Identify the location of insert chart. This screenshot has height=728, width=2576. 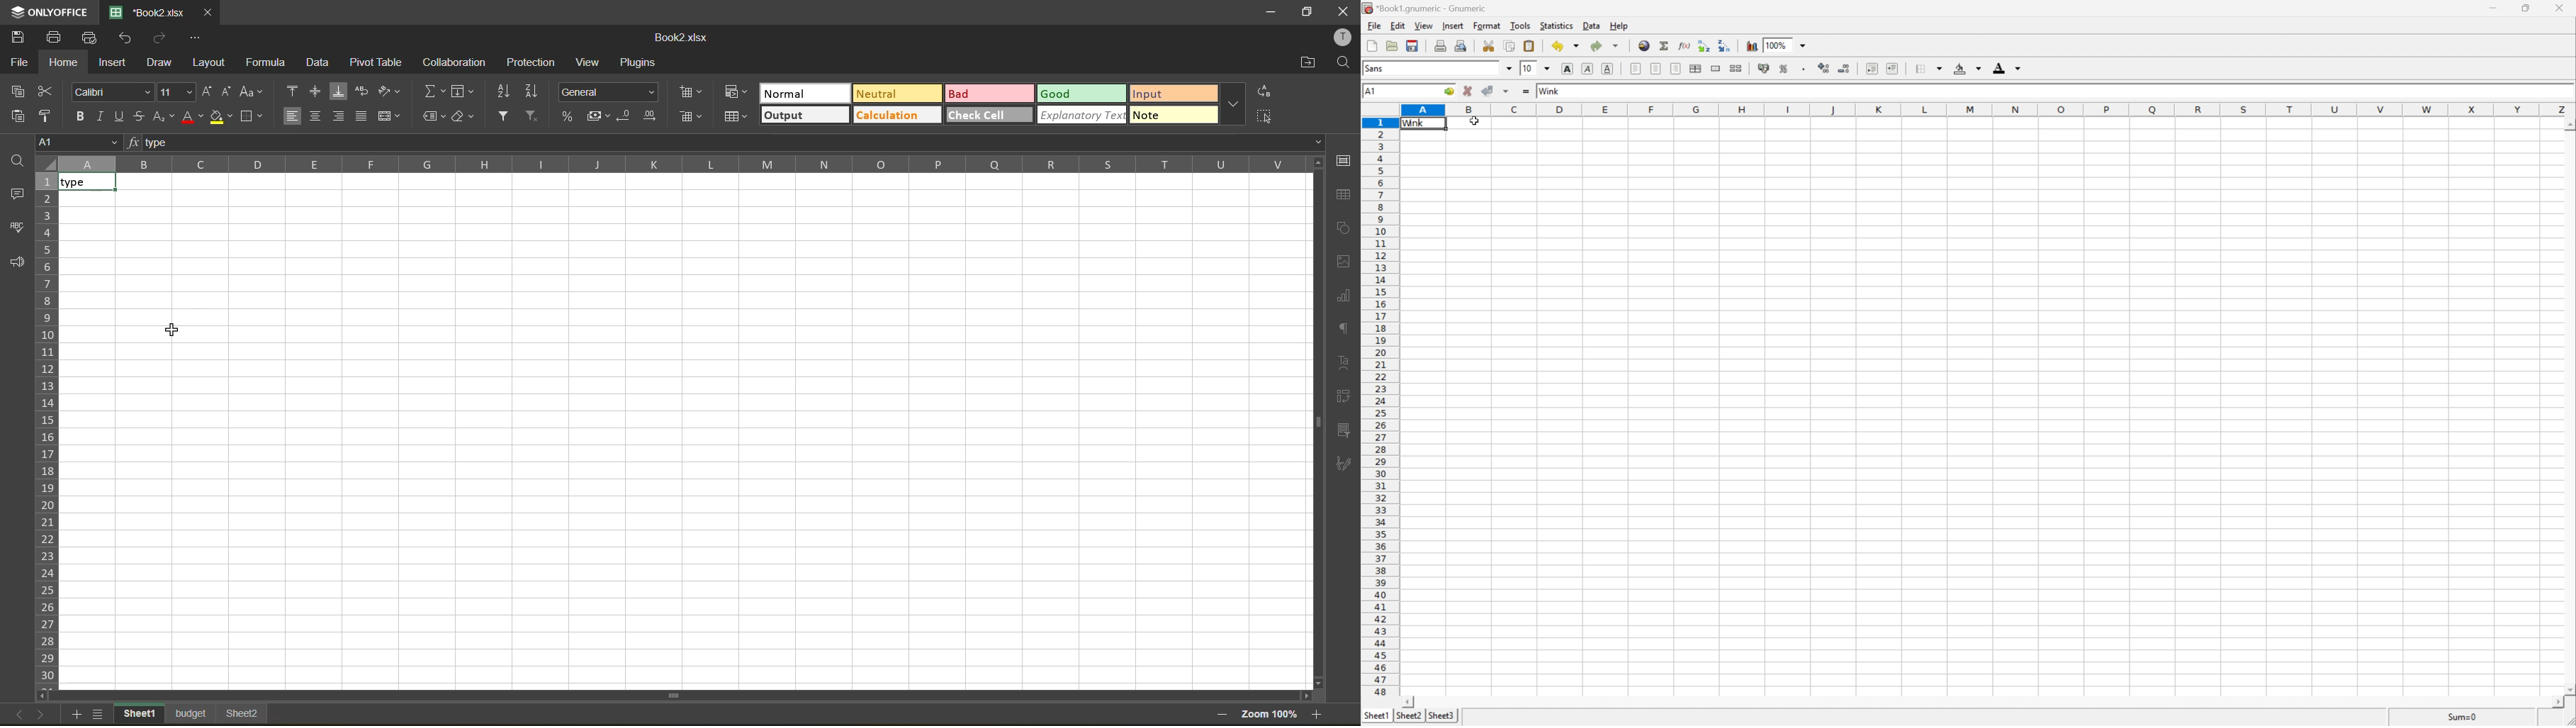
(1752, 46).